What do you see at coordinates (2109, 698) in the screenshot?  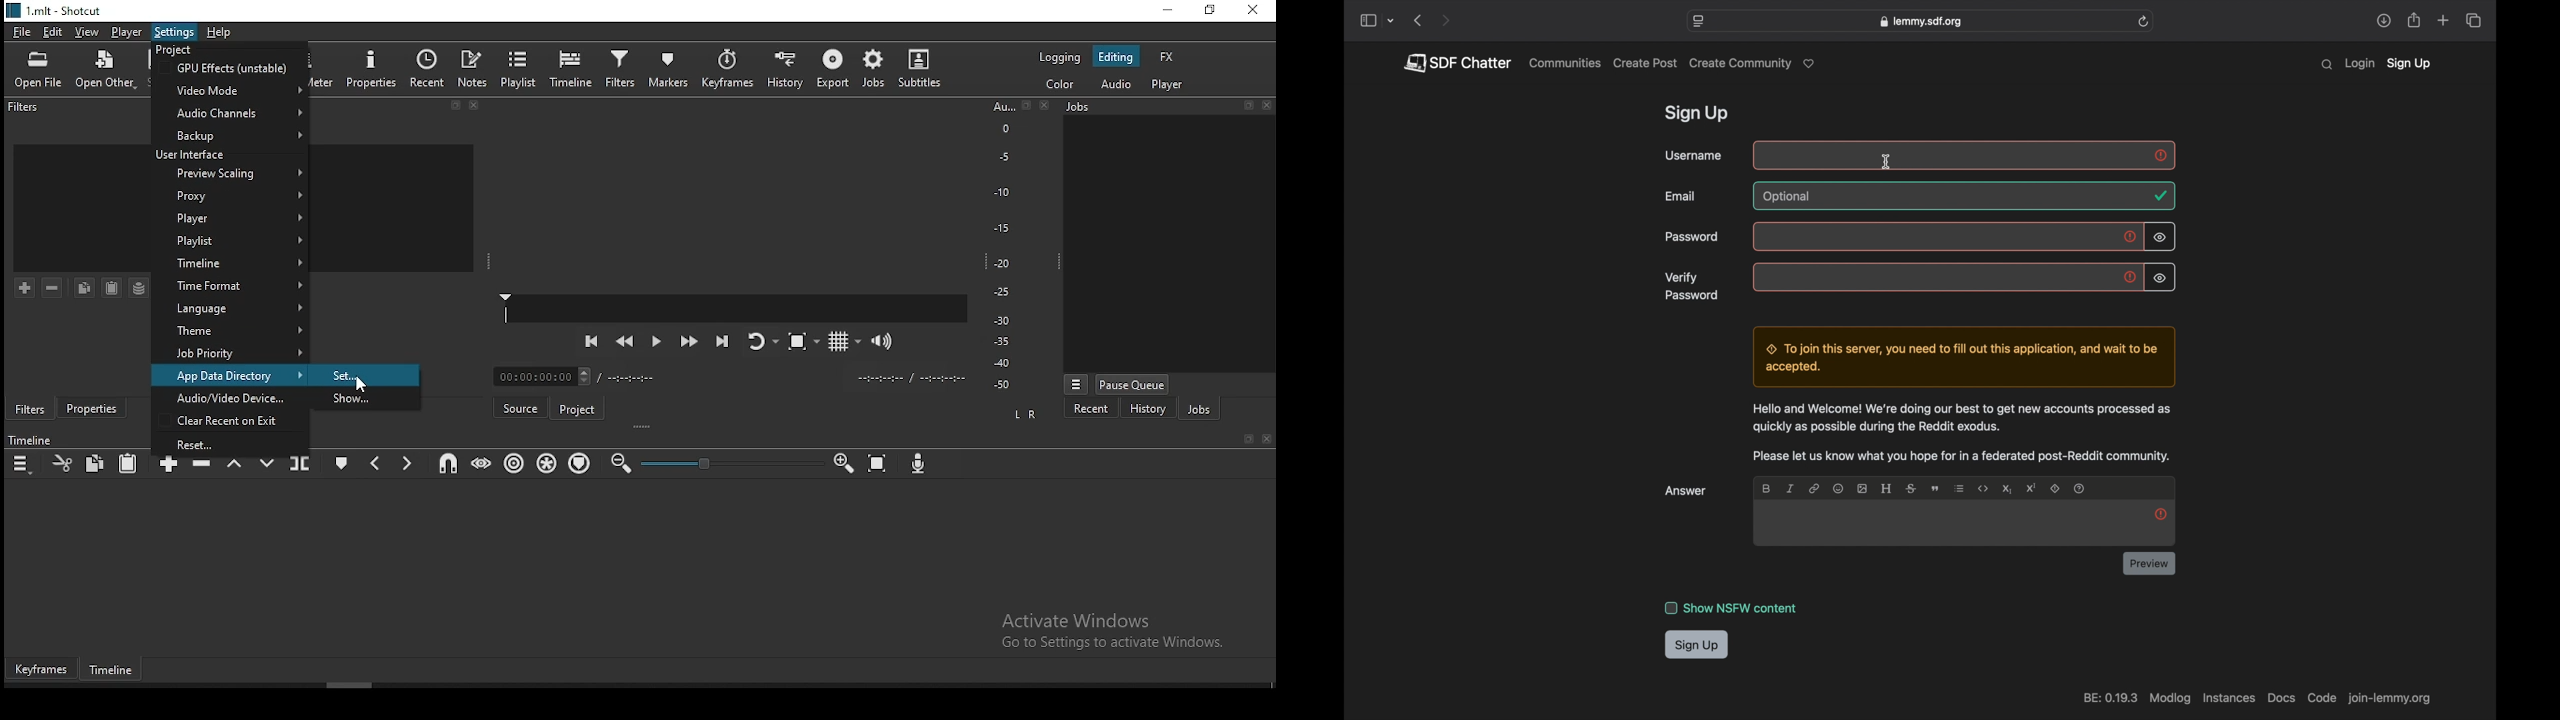 I see `be 0.19.3` at bounding box center [2109, 698].